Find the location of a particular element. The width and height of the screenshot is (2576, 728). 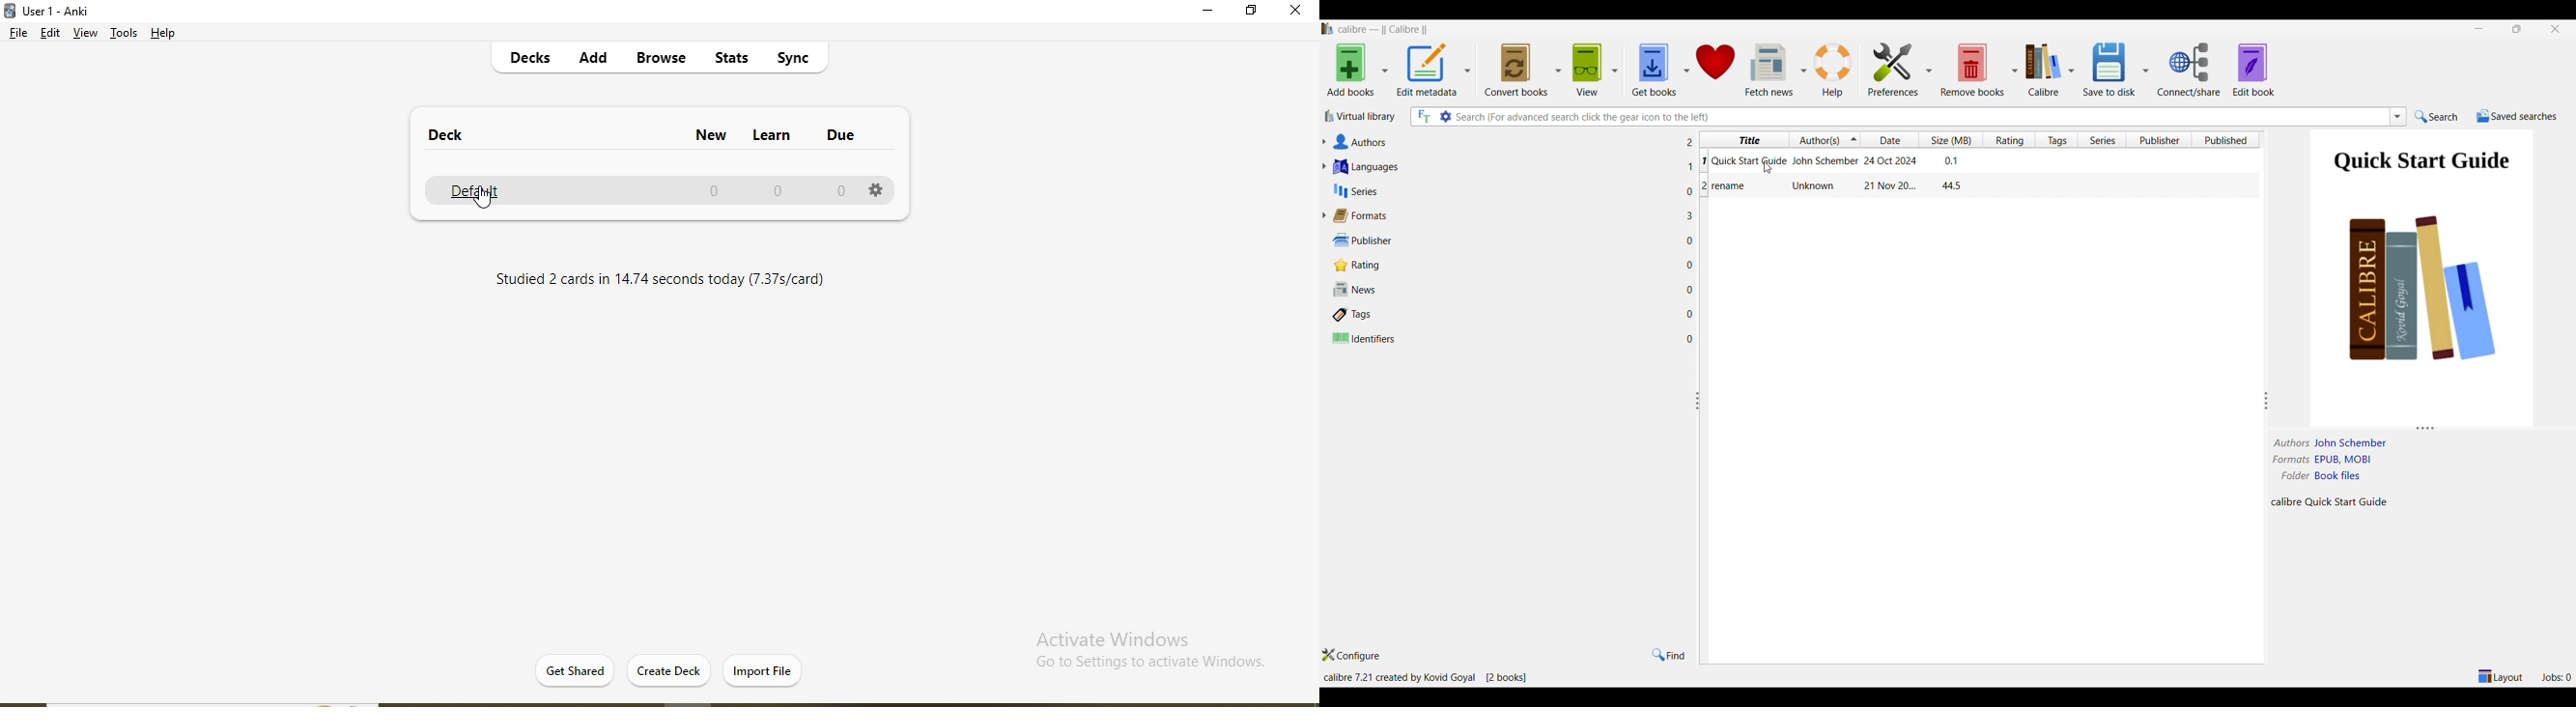

Expand forrmats is located at coordinates (1323, 215).